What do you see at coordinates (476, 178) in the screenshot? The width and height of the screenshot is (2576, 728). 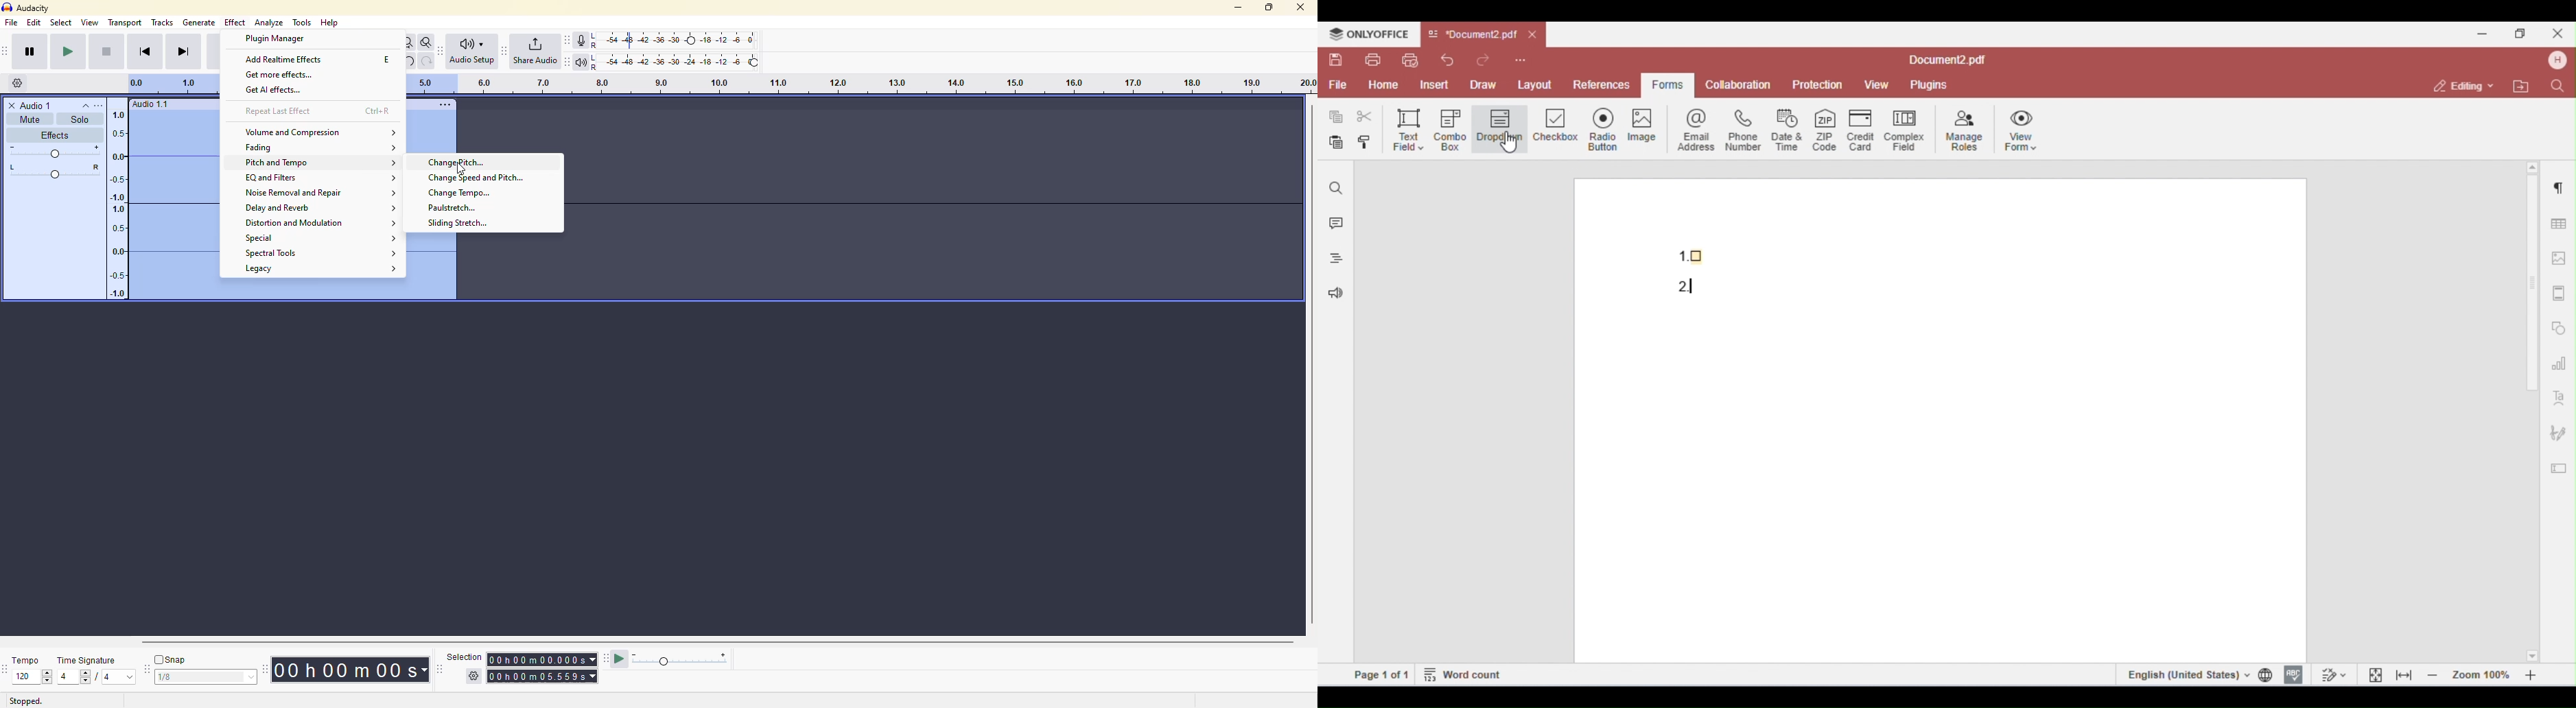 I see `change speed and pitch` at bounding box center [476, 178].